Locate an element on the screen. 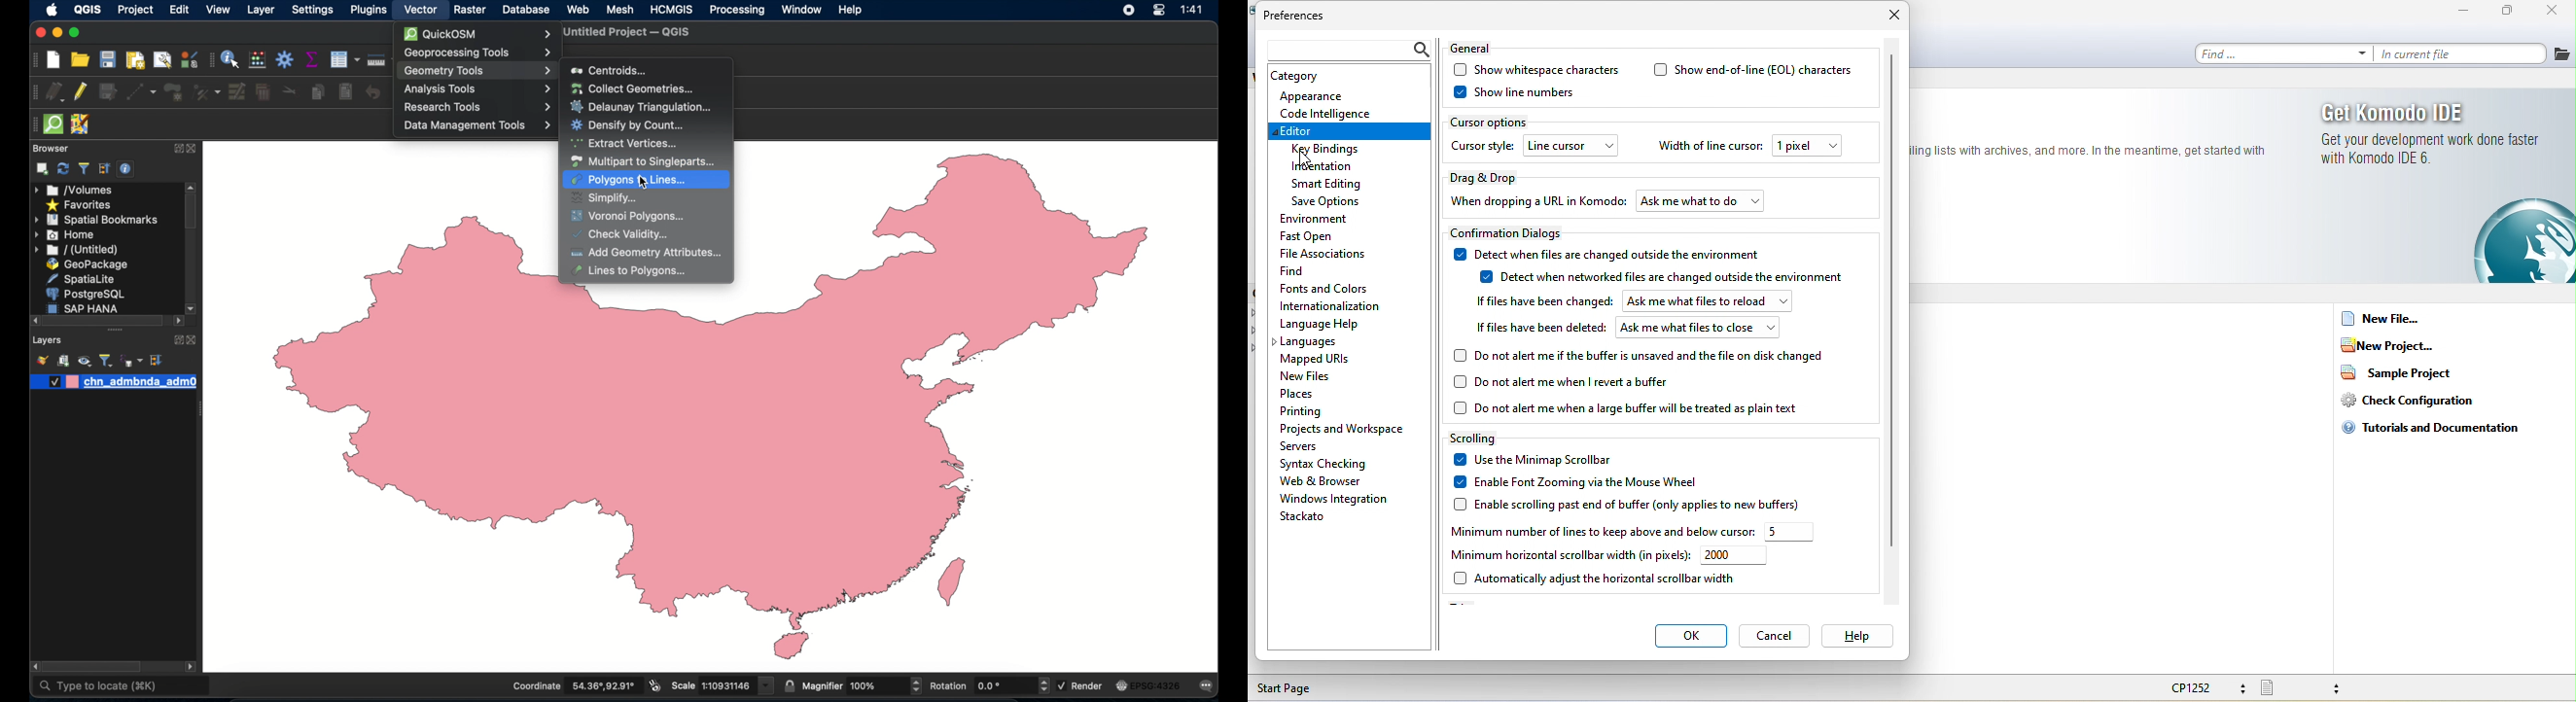 The image size is (2576, 728). close is located at coordinates (1892, 16).